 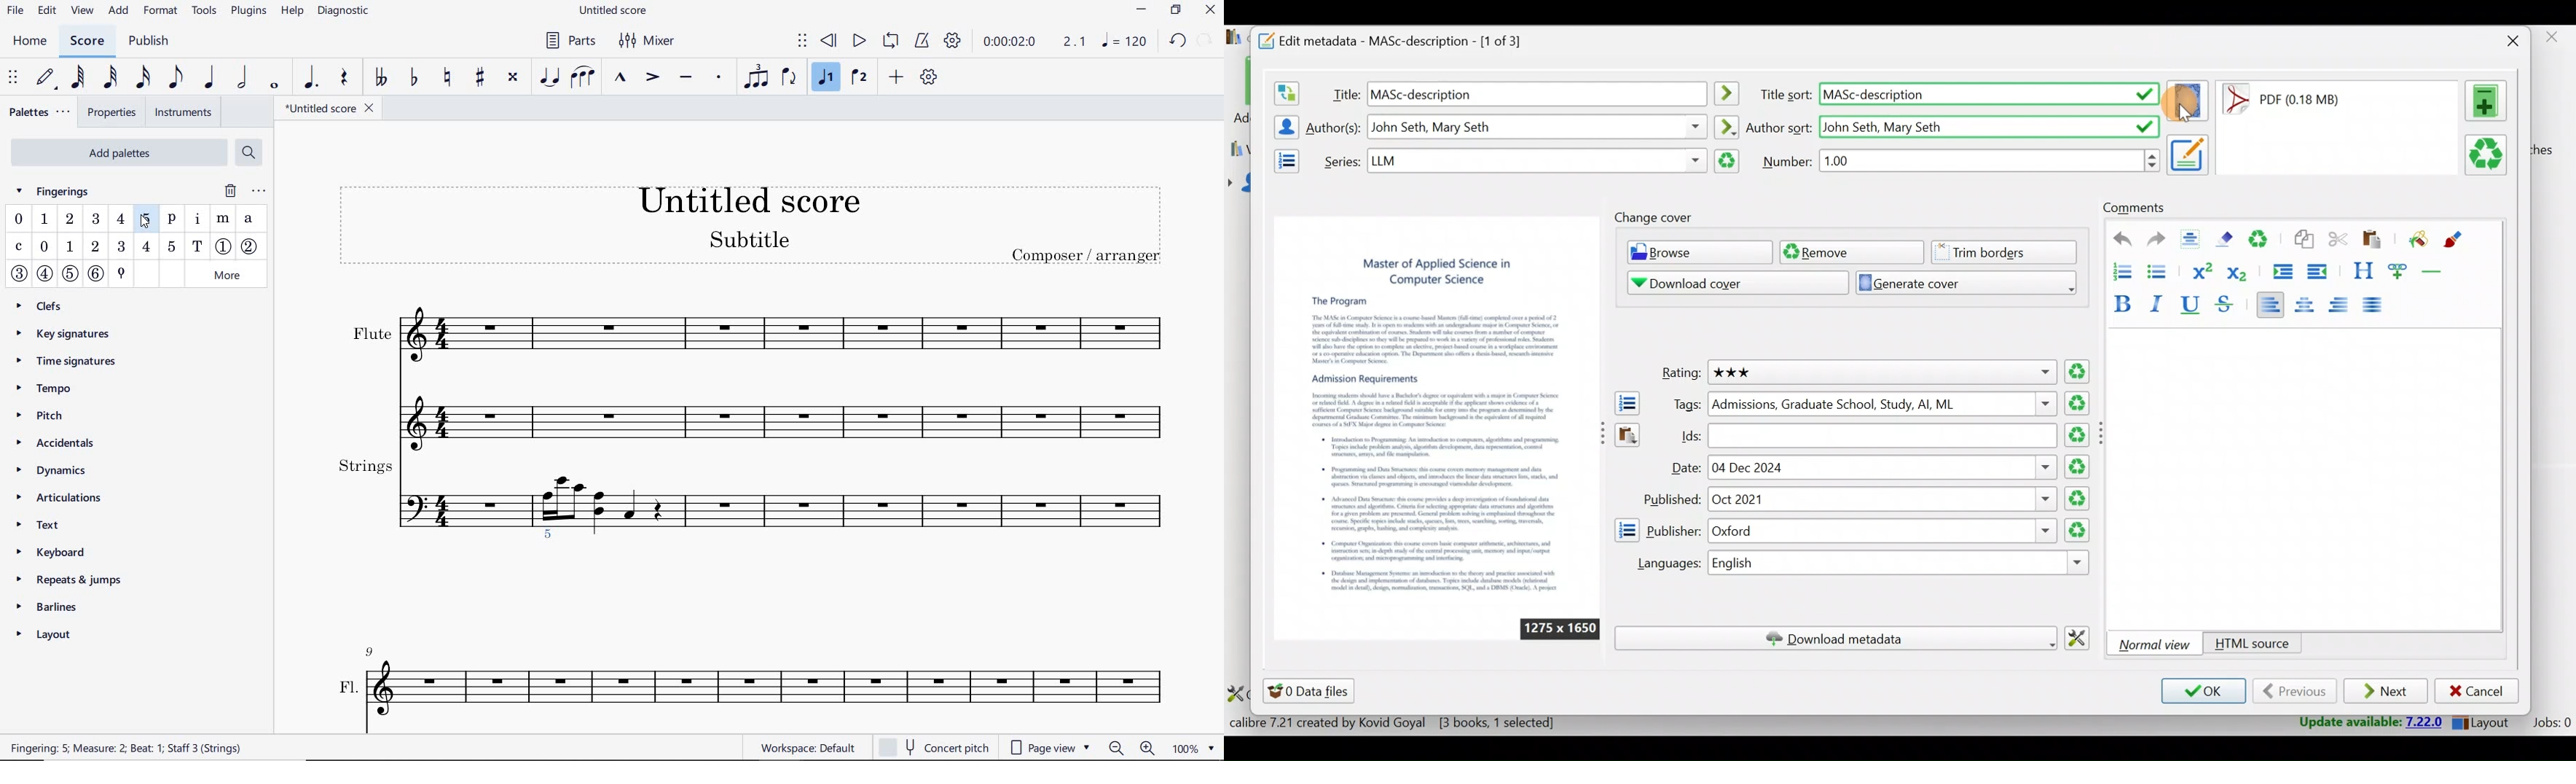 What do you see at coordinates (2080, 403) in the screenshot?
I see `Clear all tags` at bounding box center [2080, 403].